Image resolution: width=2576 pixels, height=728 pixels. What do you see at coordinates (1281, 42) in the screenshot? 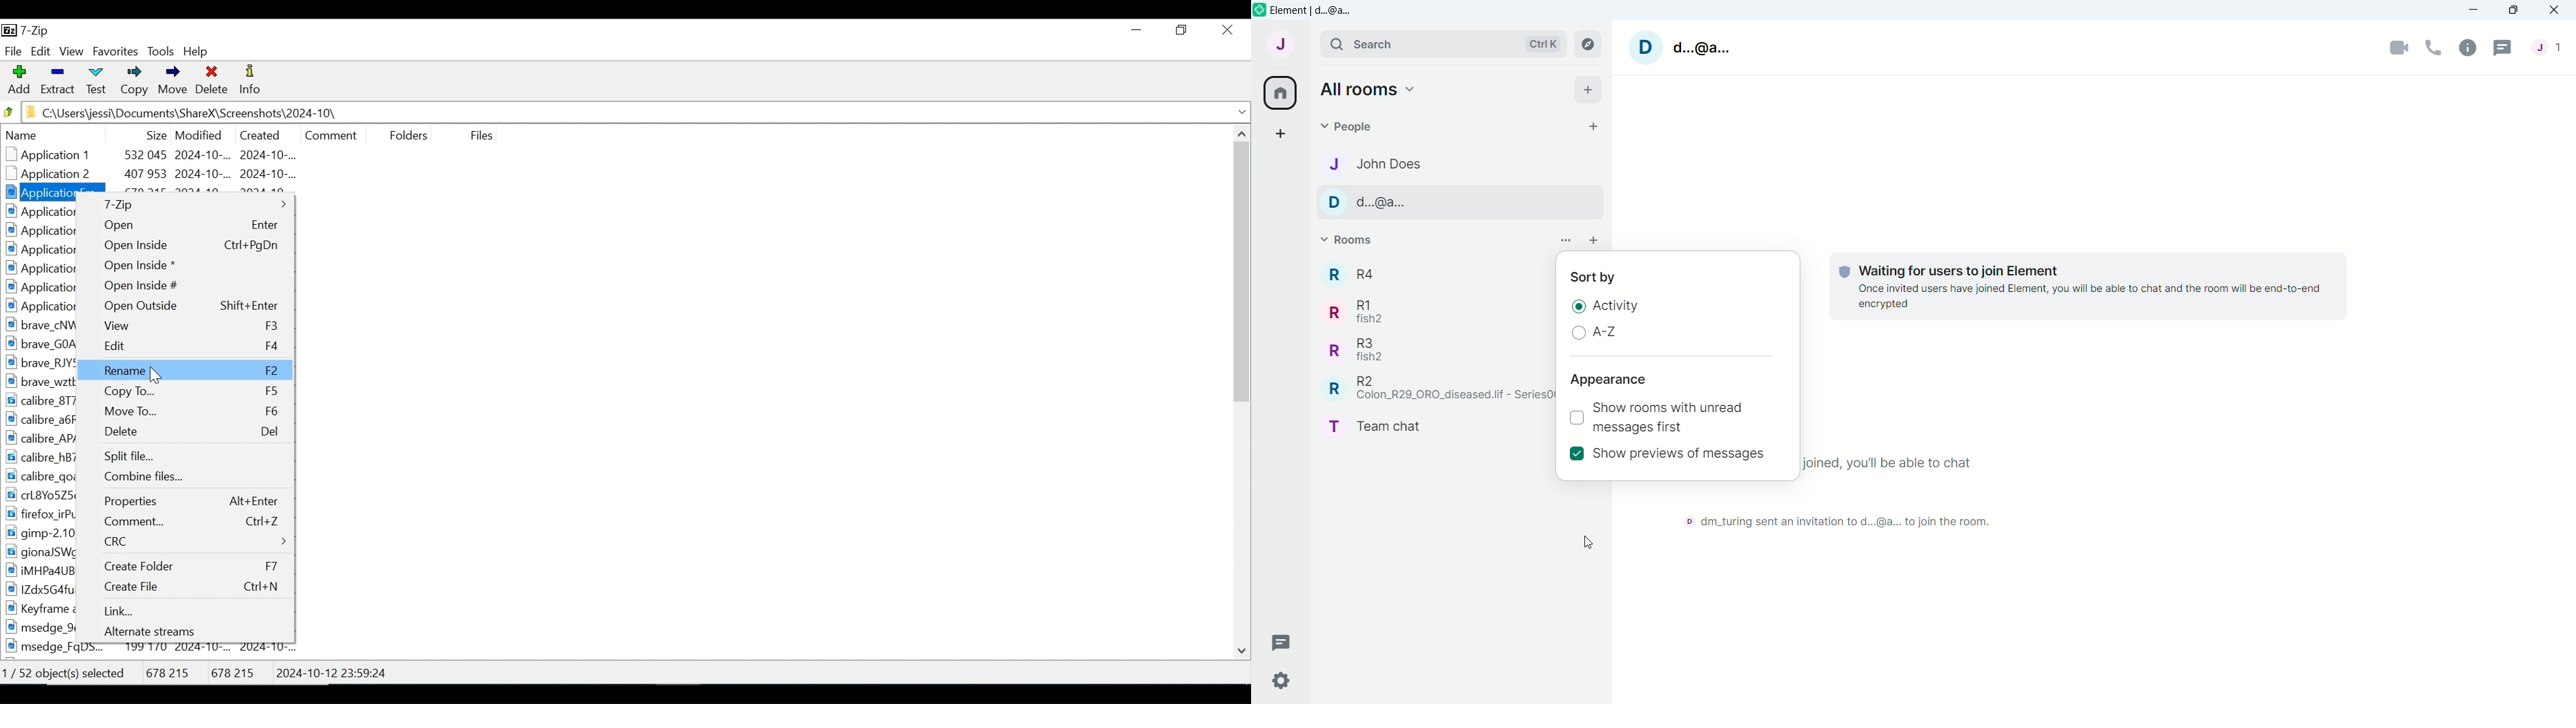
I see `User menu` at bounding box center [1281, 42].